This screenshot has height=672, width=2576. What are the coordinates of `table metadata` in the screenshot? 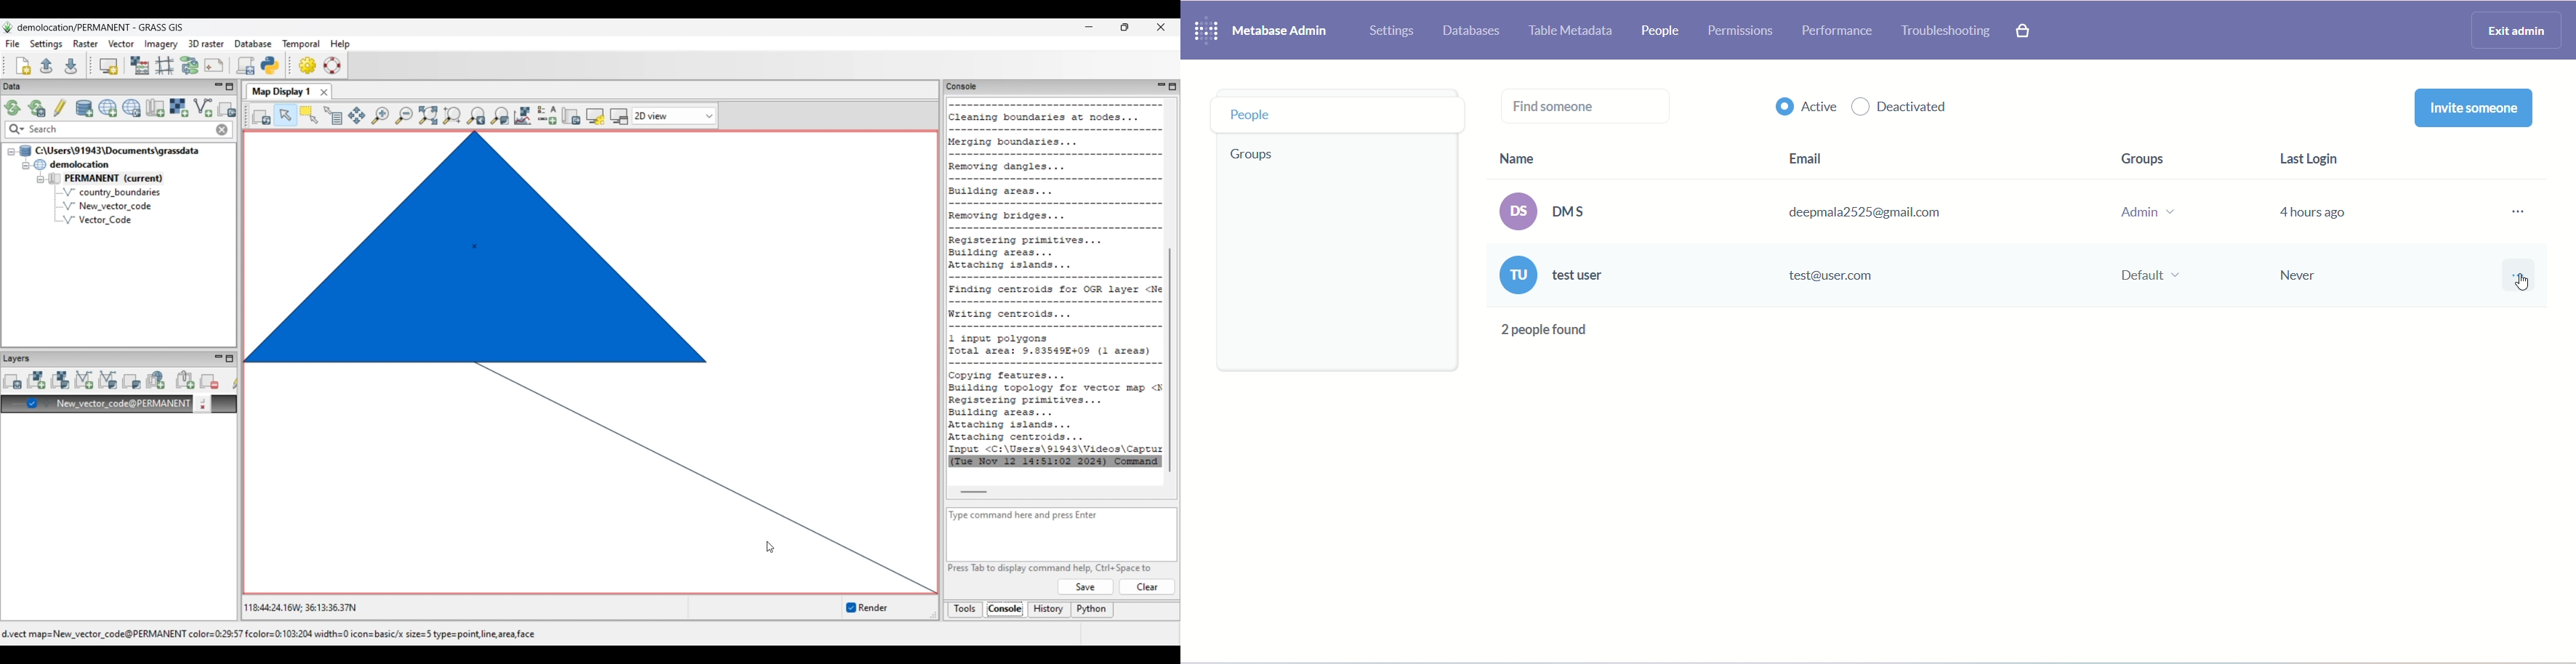 It's located at (1574, 31).